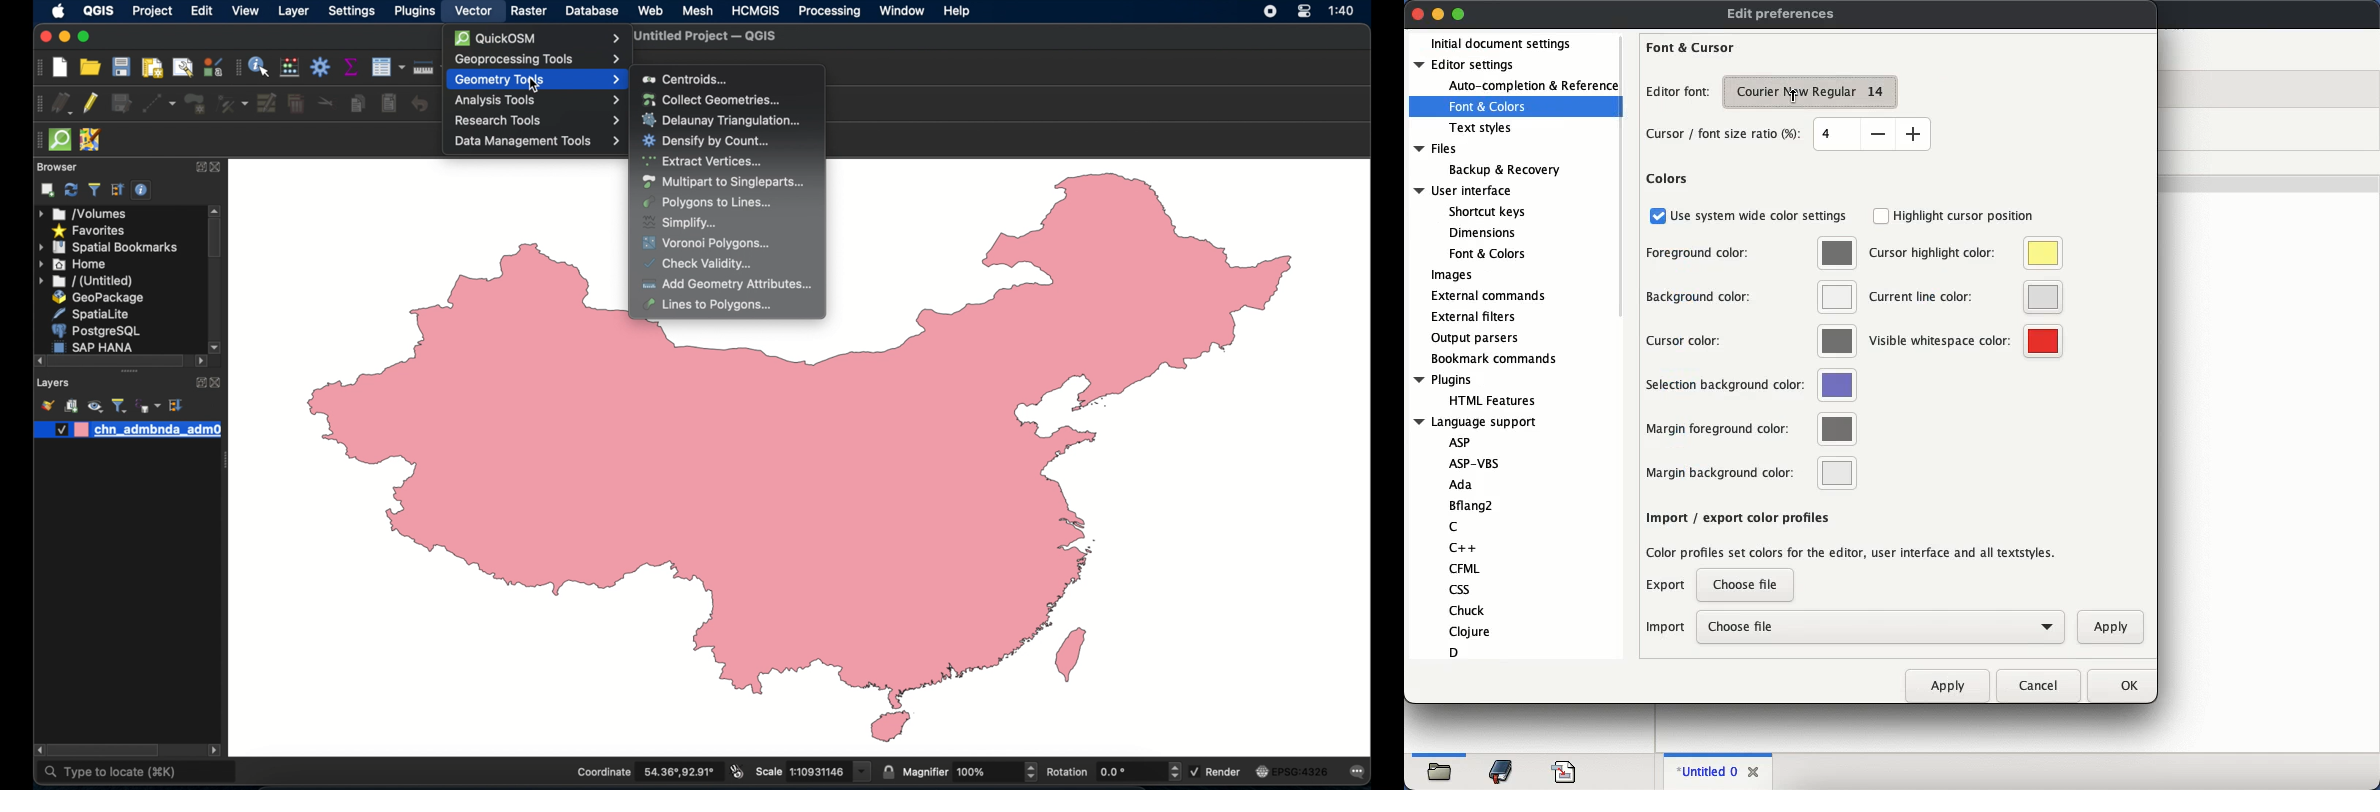  Describe the element at coordinates (358, 102) in the screenshot. I see `copy features` at that location.